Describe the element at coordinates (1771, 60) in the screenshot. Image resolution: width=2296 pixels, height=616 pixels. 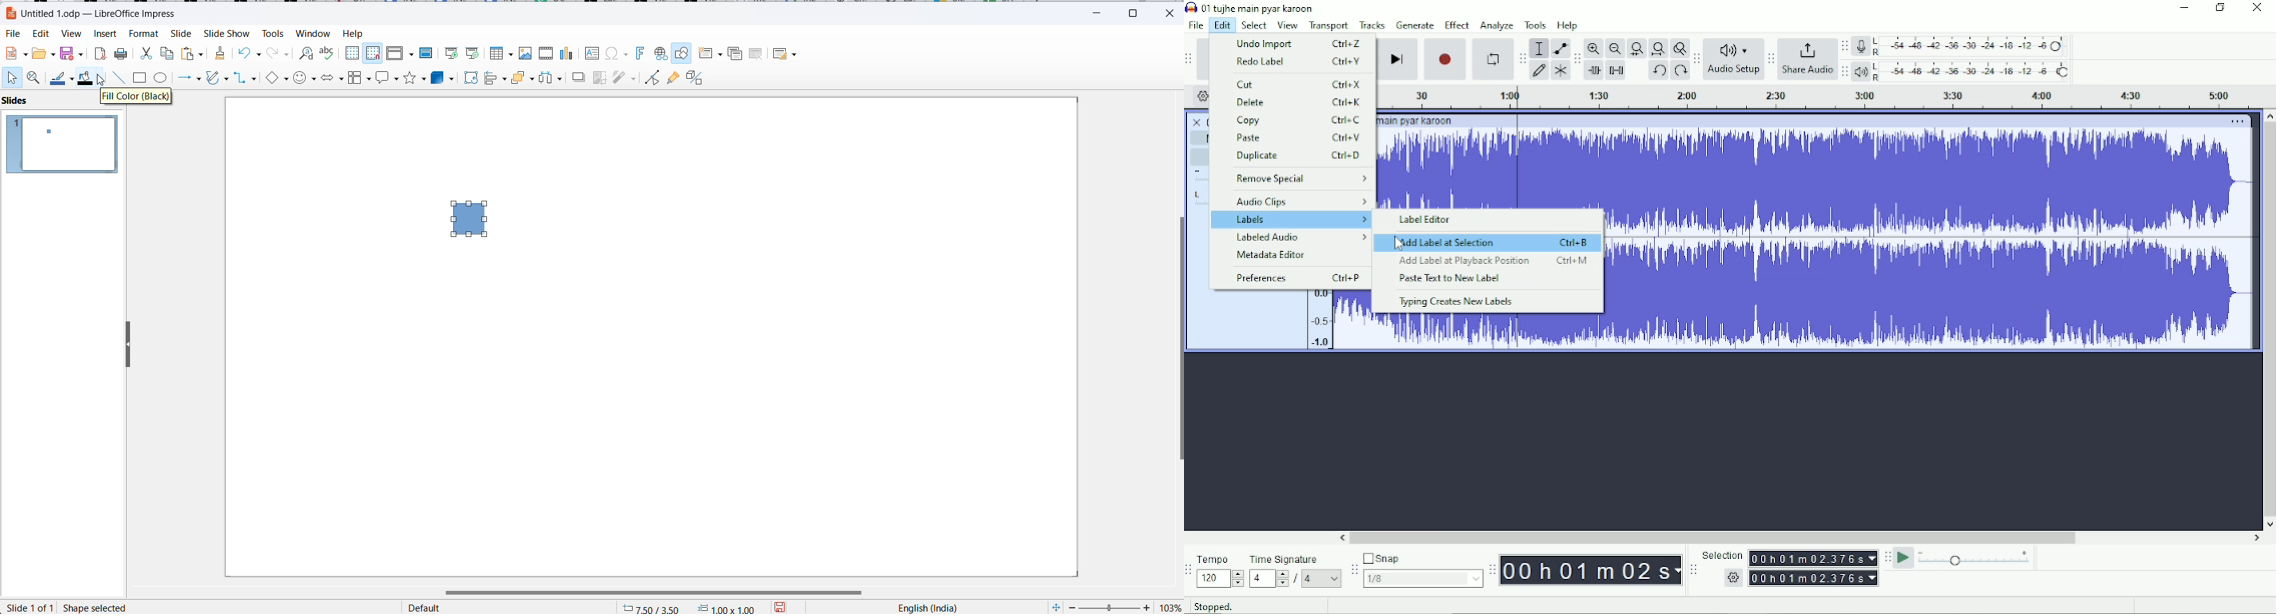
I see `Audacity share audio toolbar` at that location.